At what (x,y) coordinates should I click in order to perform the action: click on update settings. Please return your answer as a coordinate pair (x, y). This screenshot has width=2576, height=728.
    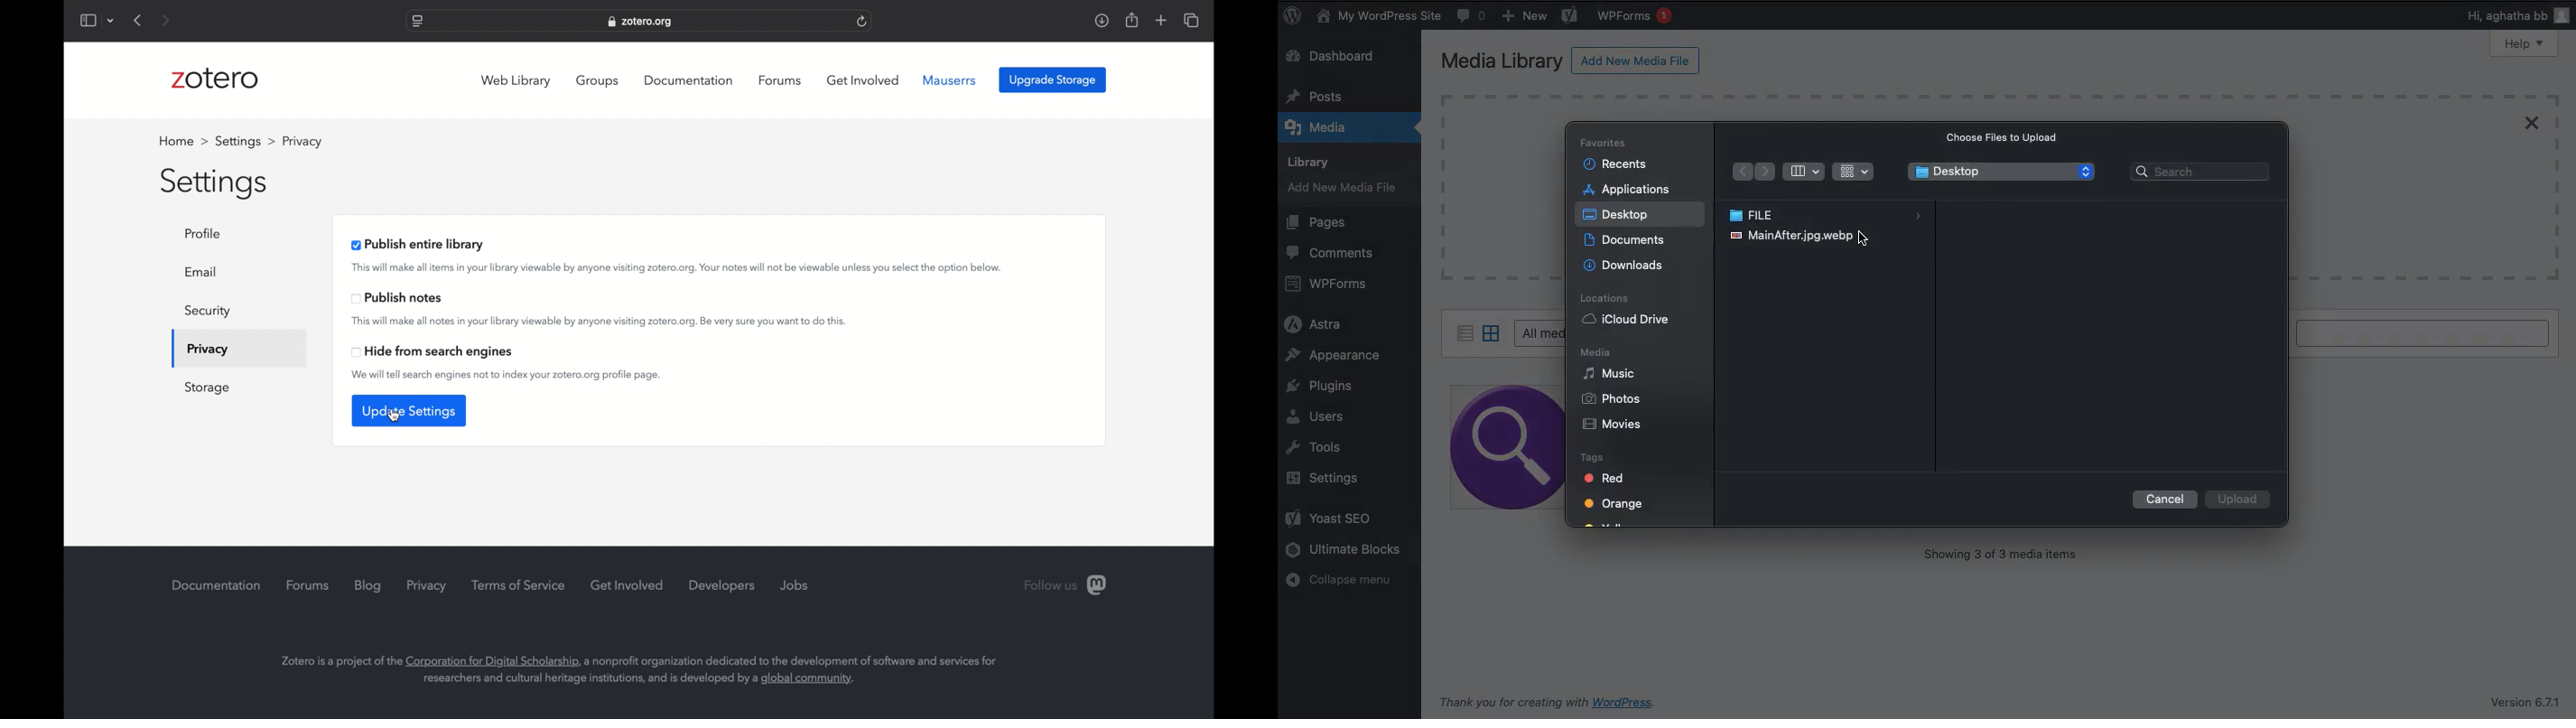
    Looking at the image, I should click on (410, 411).